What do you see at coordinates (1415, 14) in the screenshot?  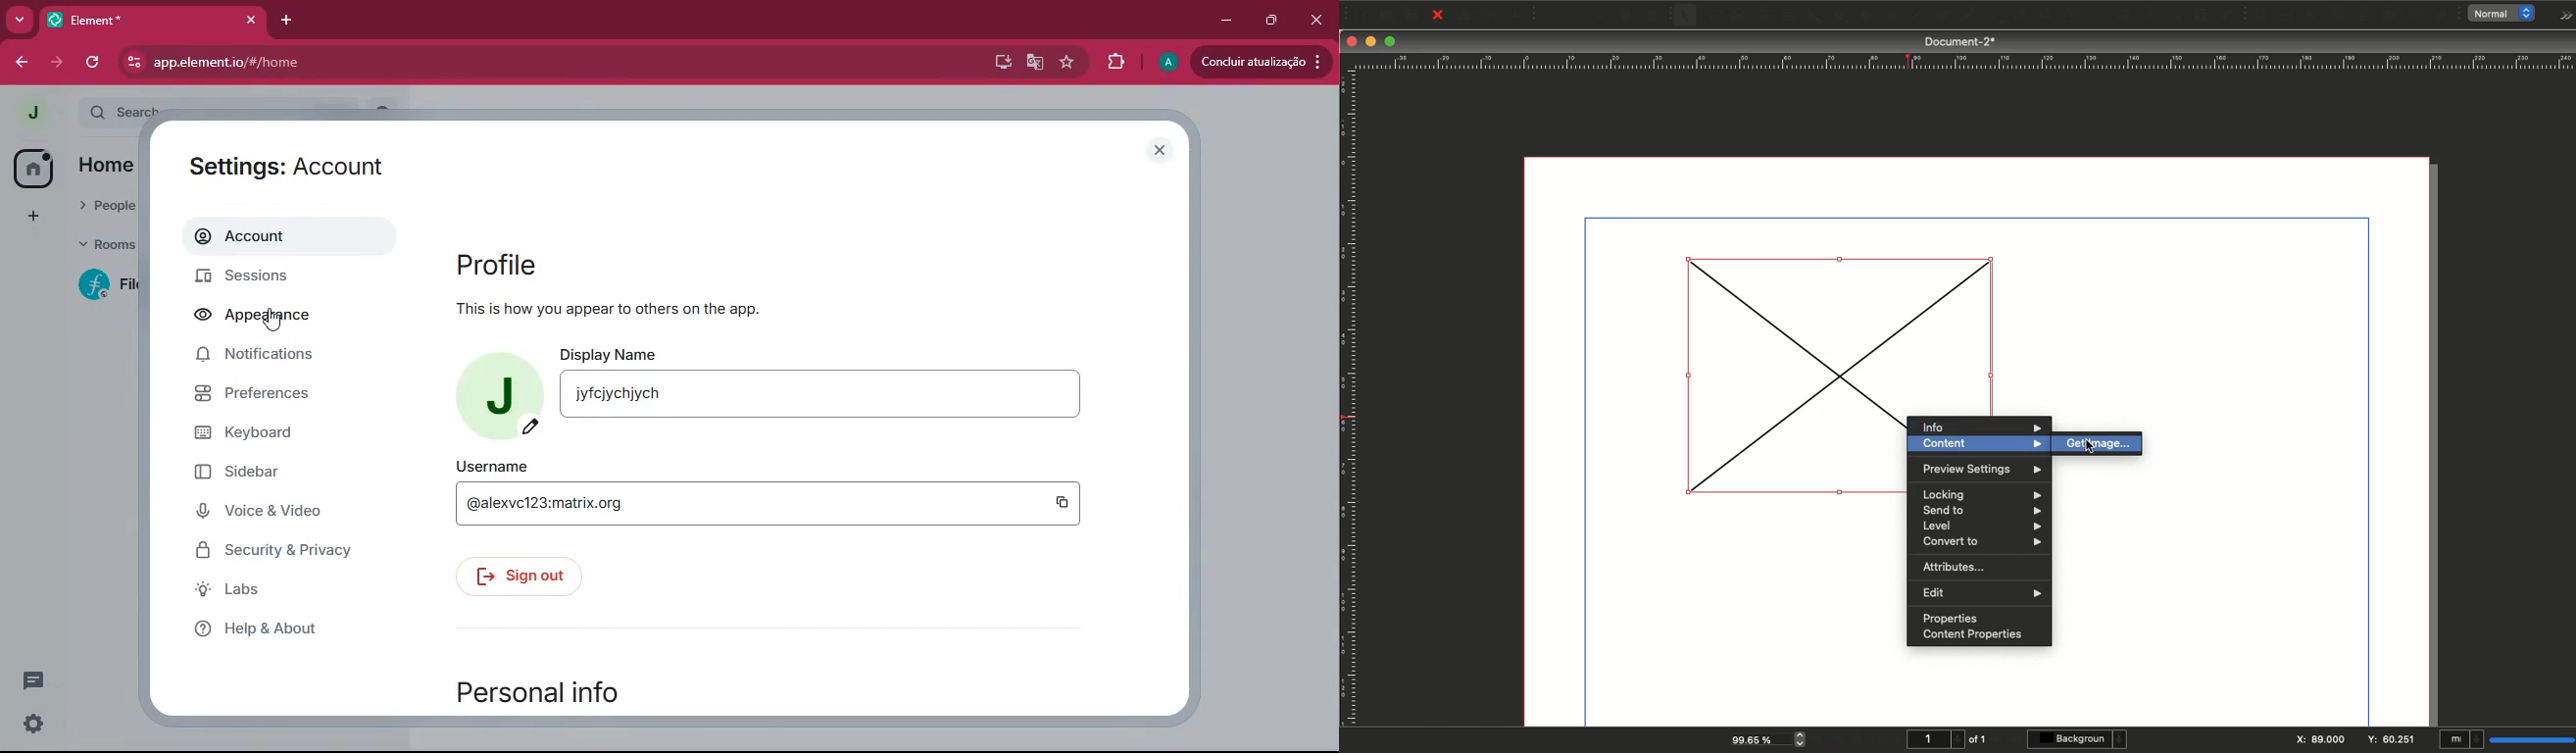 I see `Save` at bounding box center [1415, 14].